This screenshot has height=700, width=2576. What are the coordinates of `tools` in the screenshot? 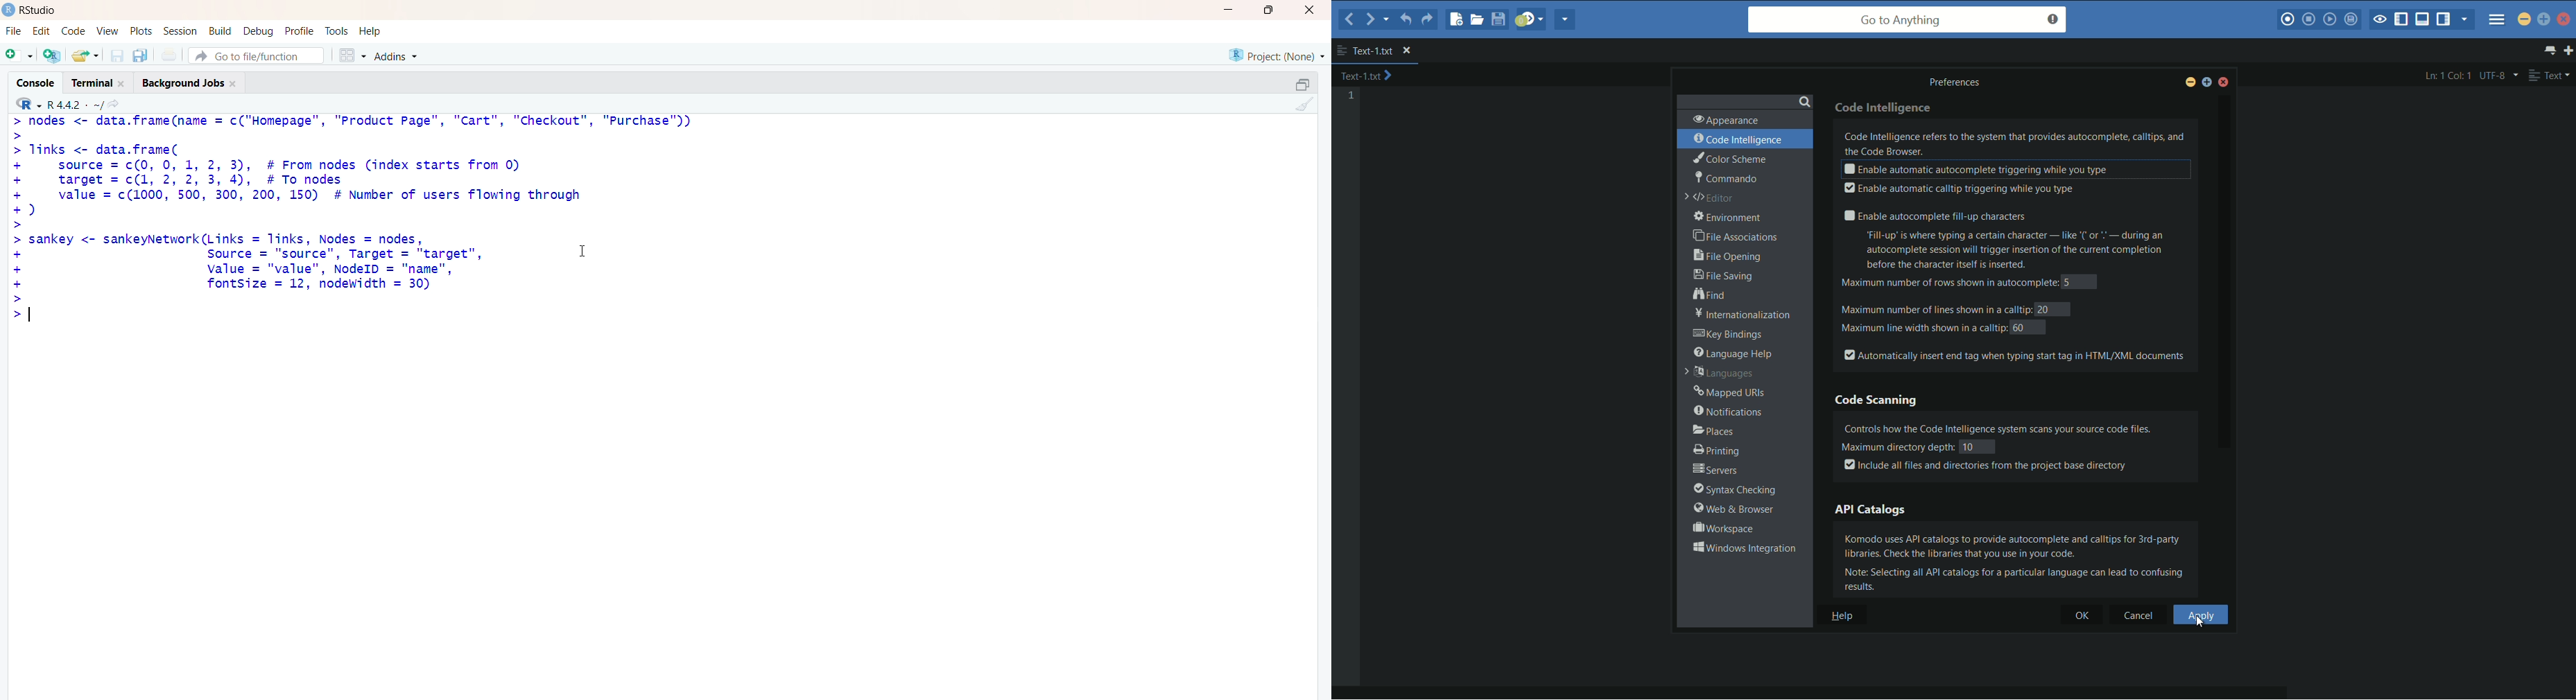 It's located at (337, 29).